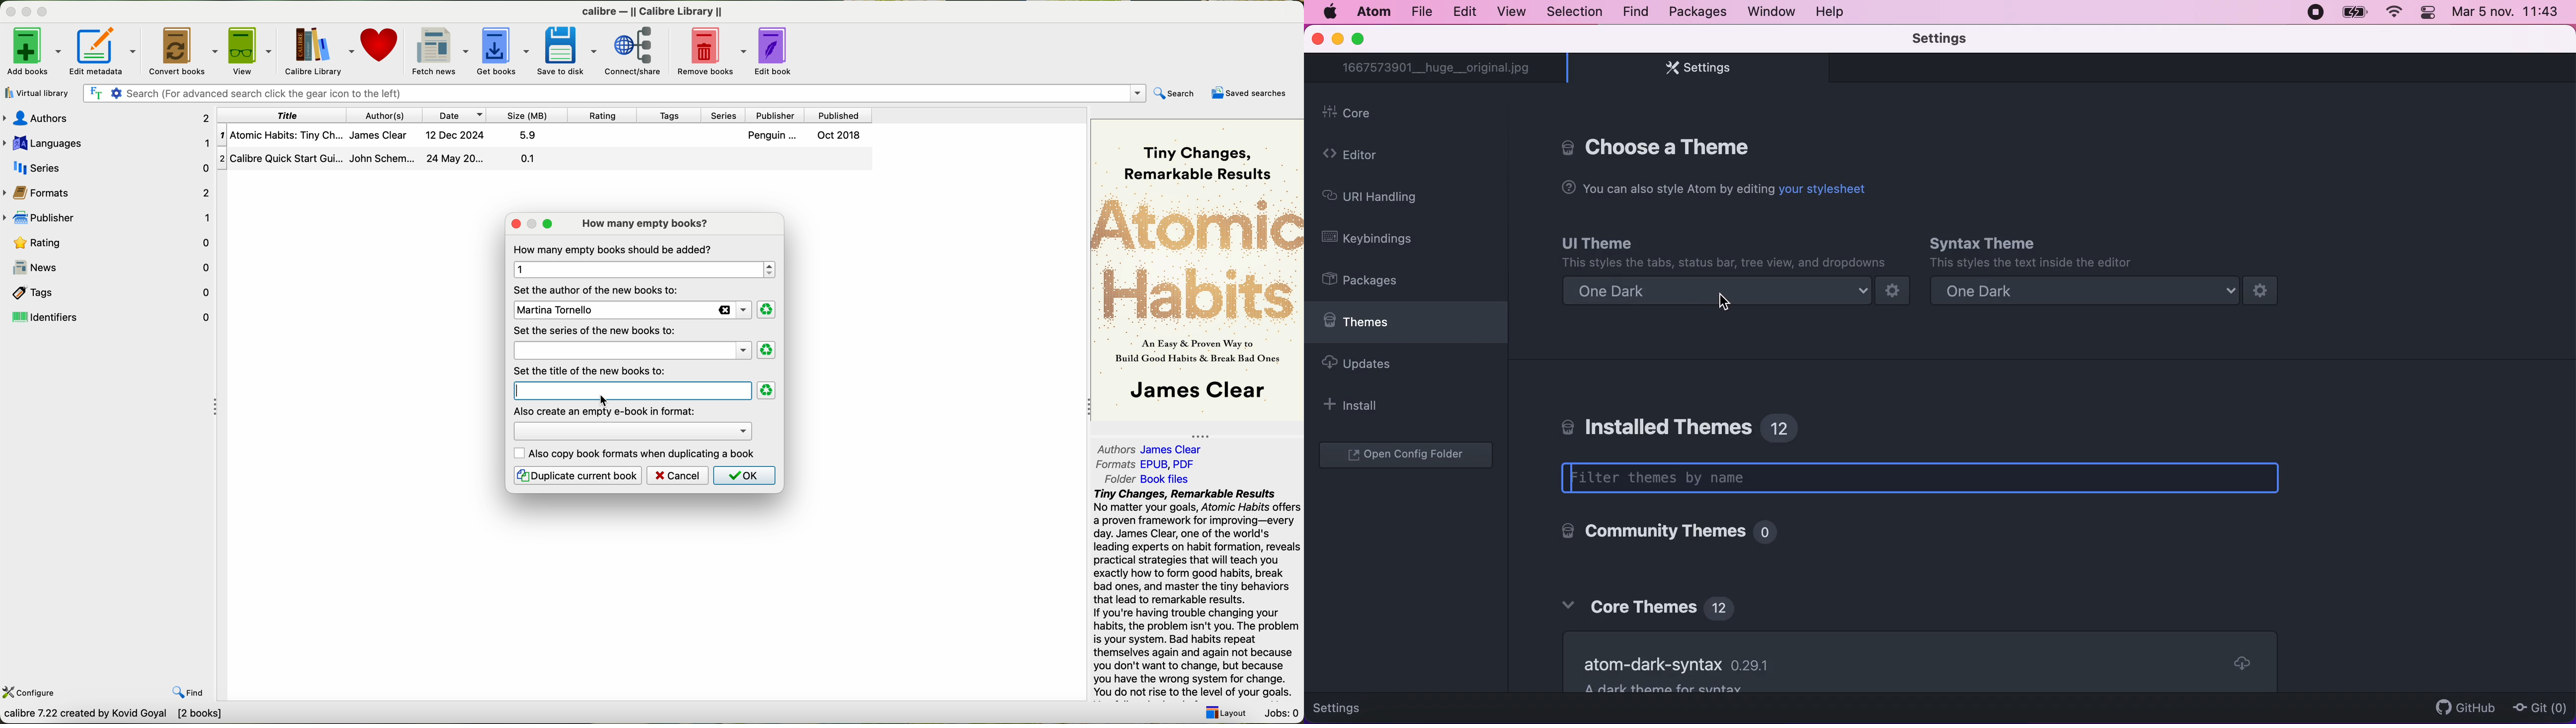 The width and height of the screenshot is (2576, 728). What do you see at coordinates (656, 10) in the screenshot?
I see `Calibre Calibre library` at bounding box center [656, 10].